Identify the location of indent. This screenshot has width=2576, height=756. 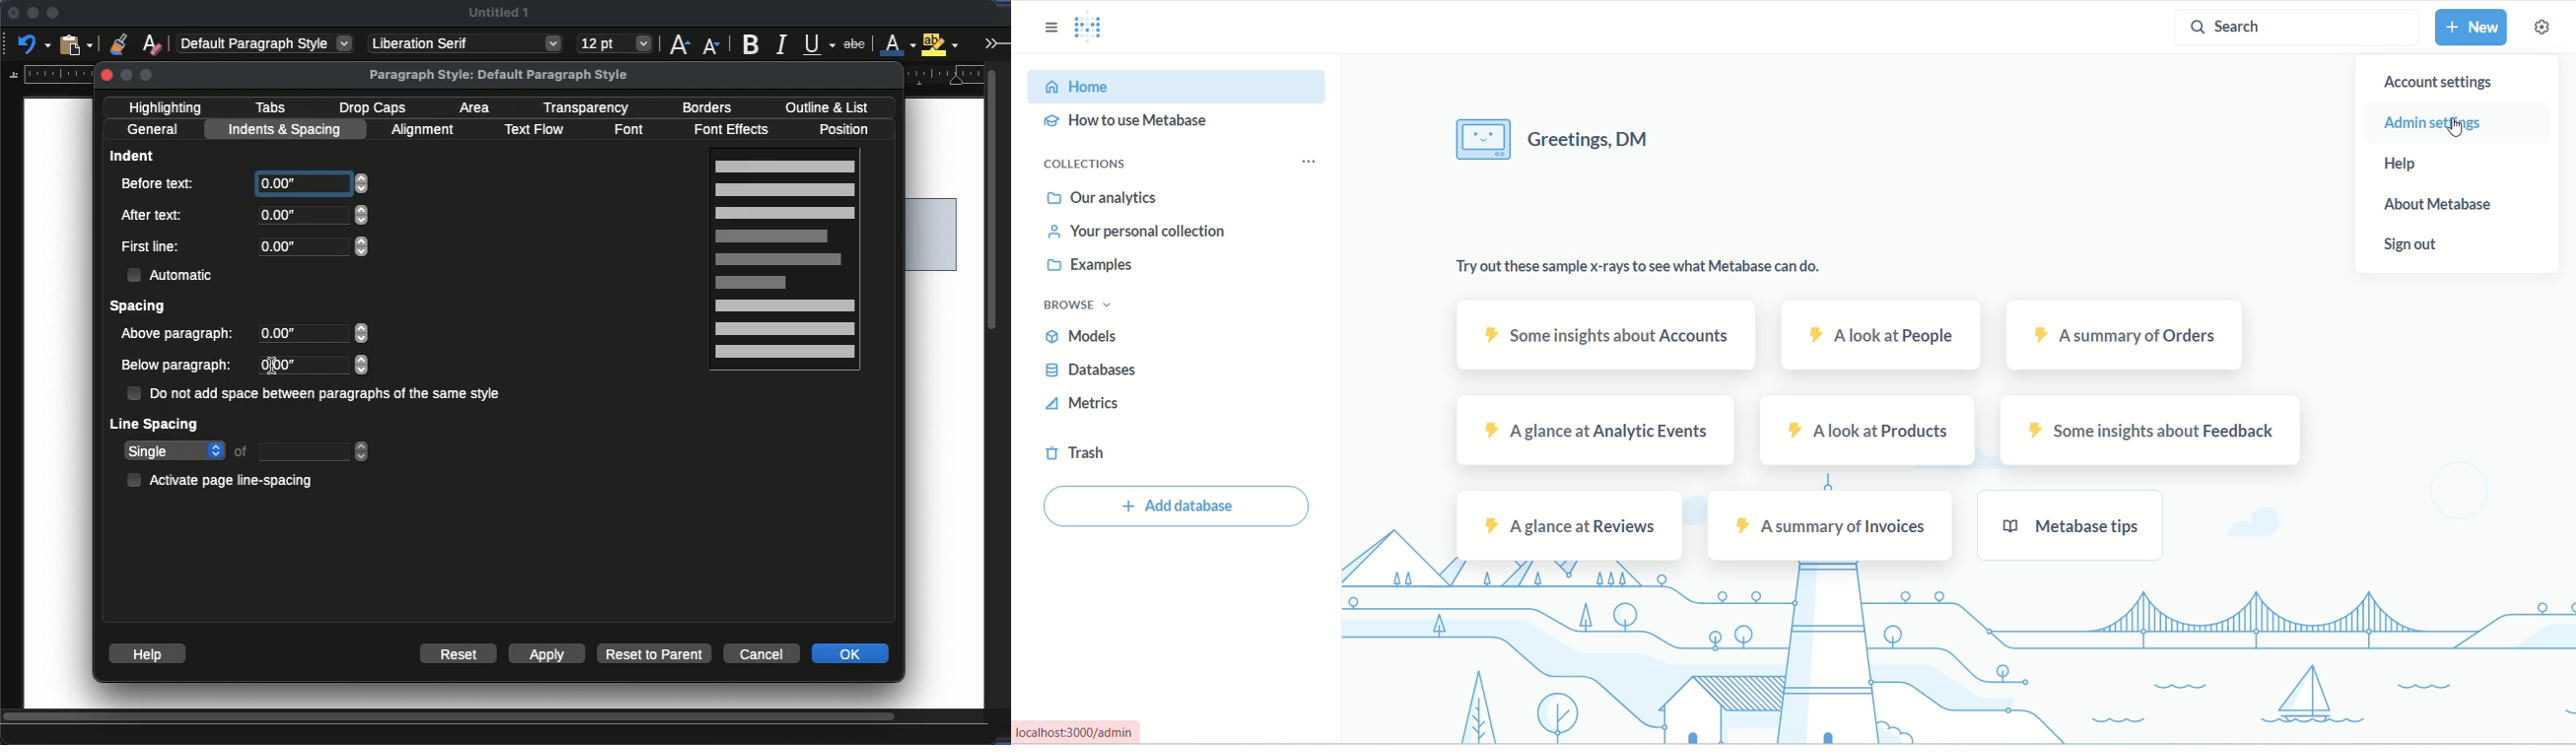
(133, 155).